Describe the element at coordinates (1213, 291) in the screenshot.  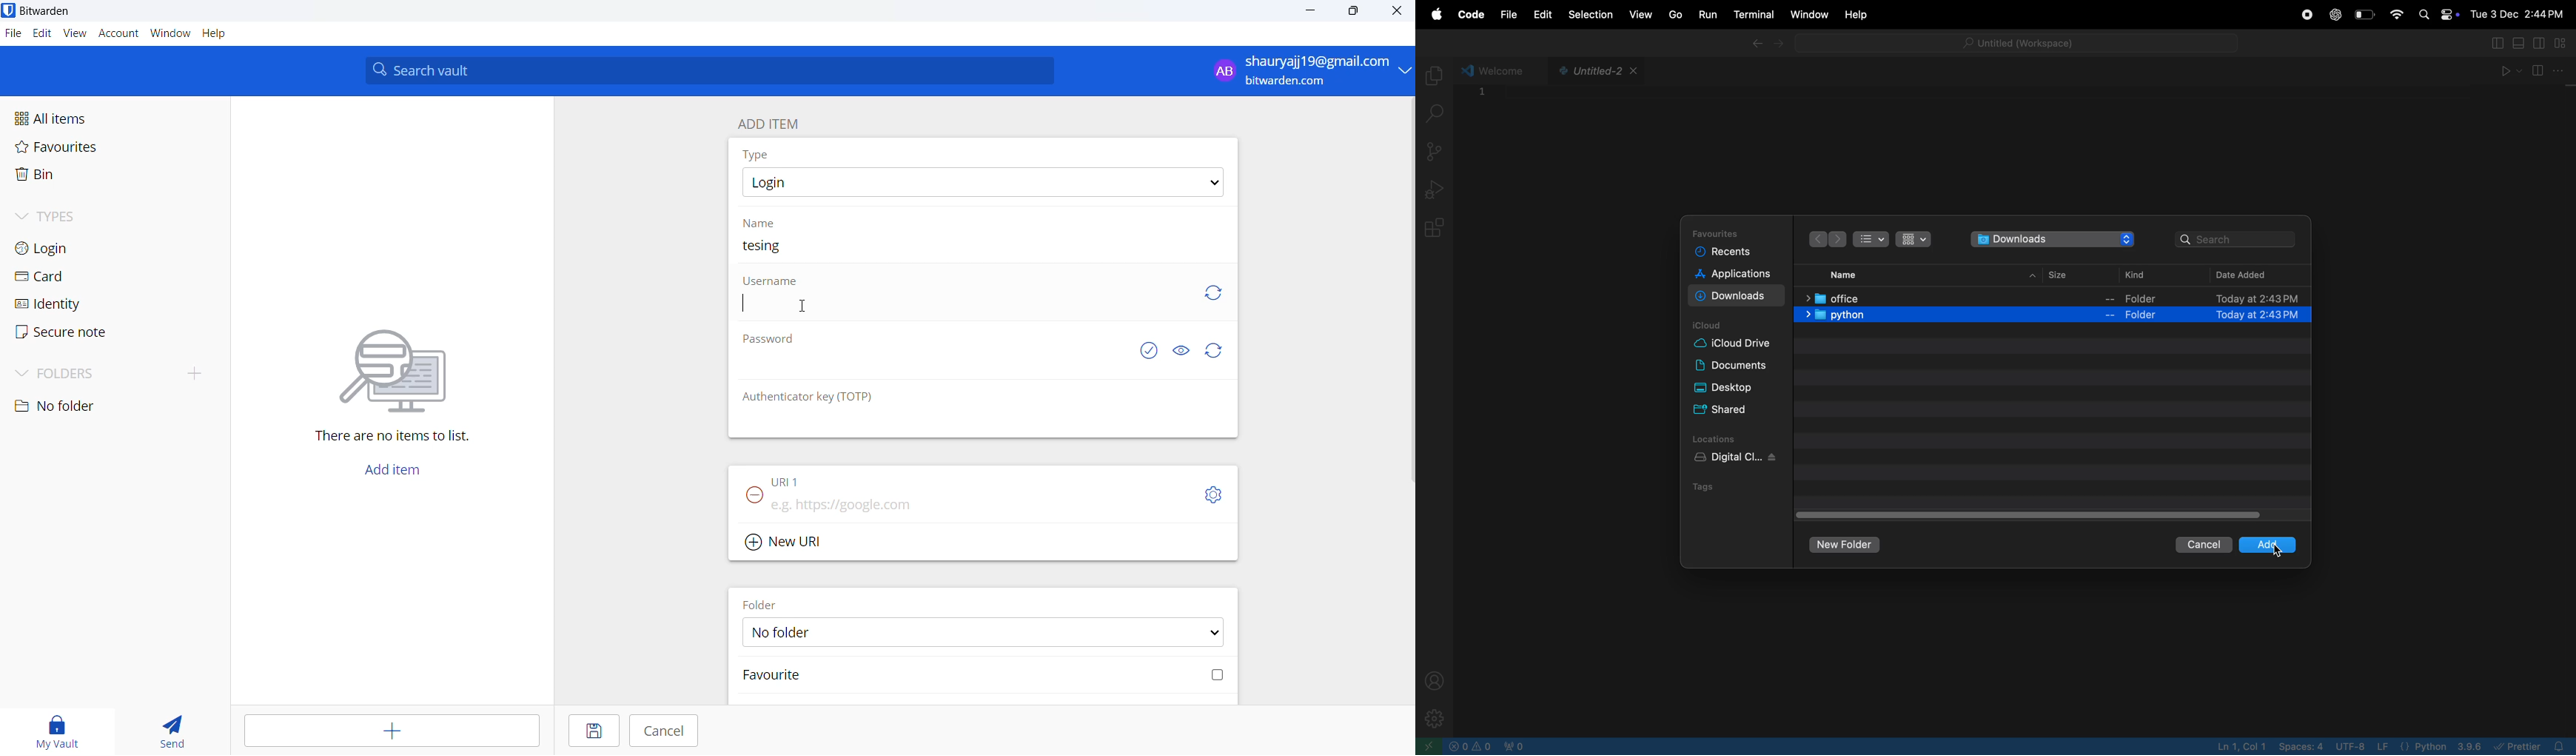
I see ` generate username` at that location.